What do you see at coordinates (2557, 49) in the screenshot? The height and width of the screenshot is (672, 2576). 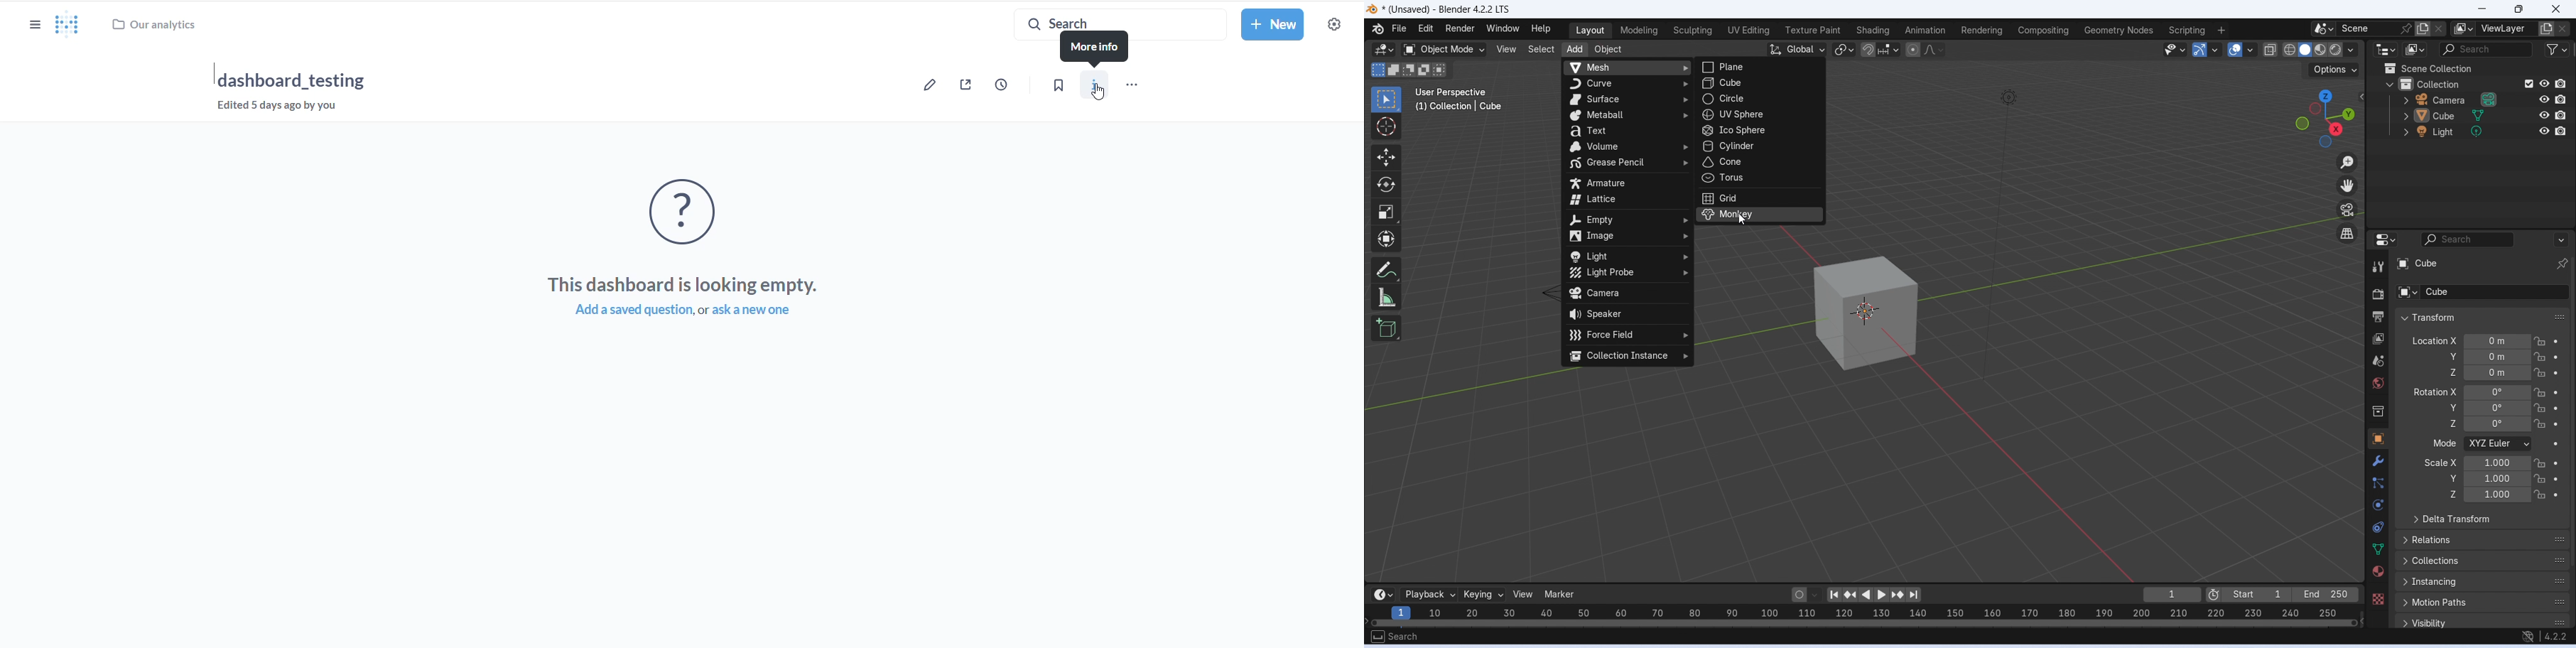 I see `filter` at bounding box center [2557, 49].